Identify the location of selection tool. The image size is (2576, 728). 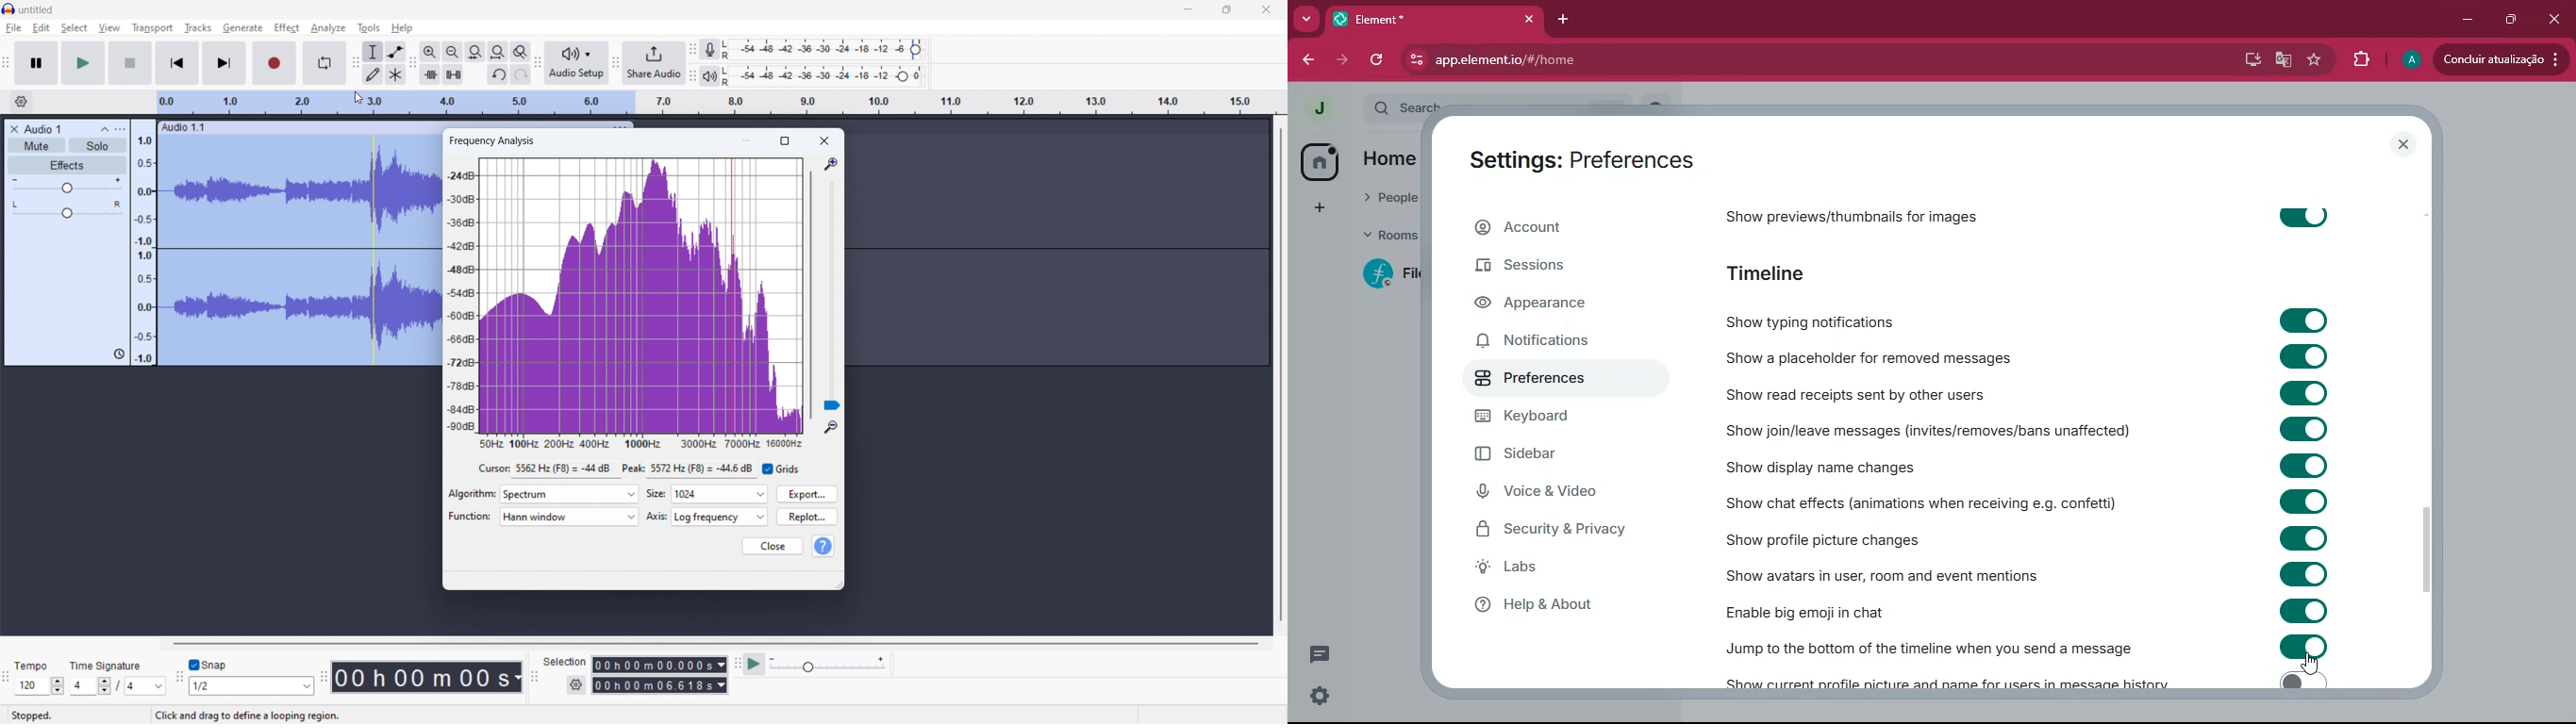
(374, 52).